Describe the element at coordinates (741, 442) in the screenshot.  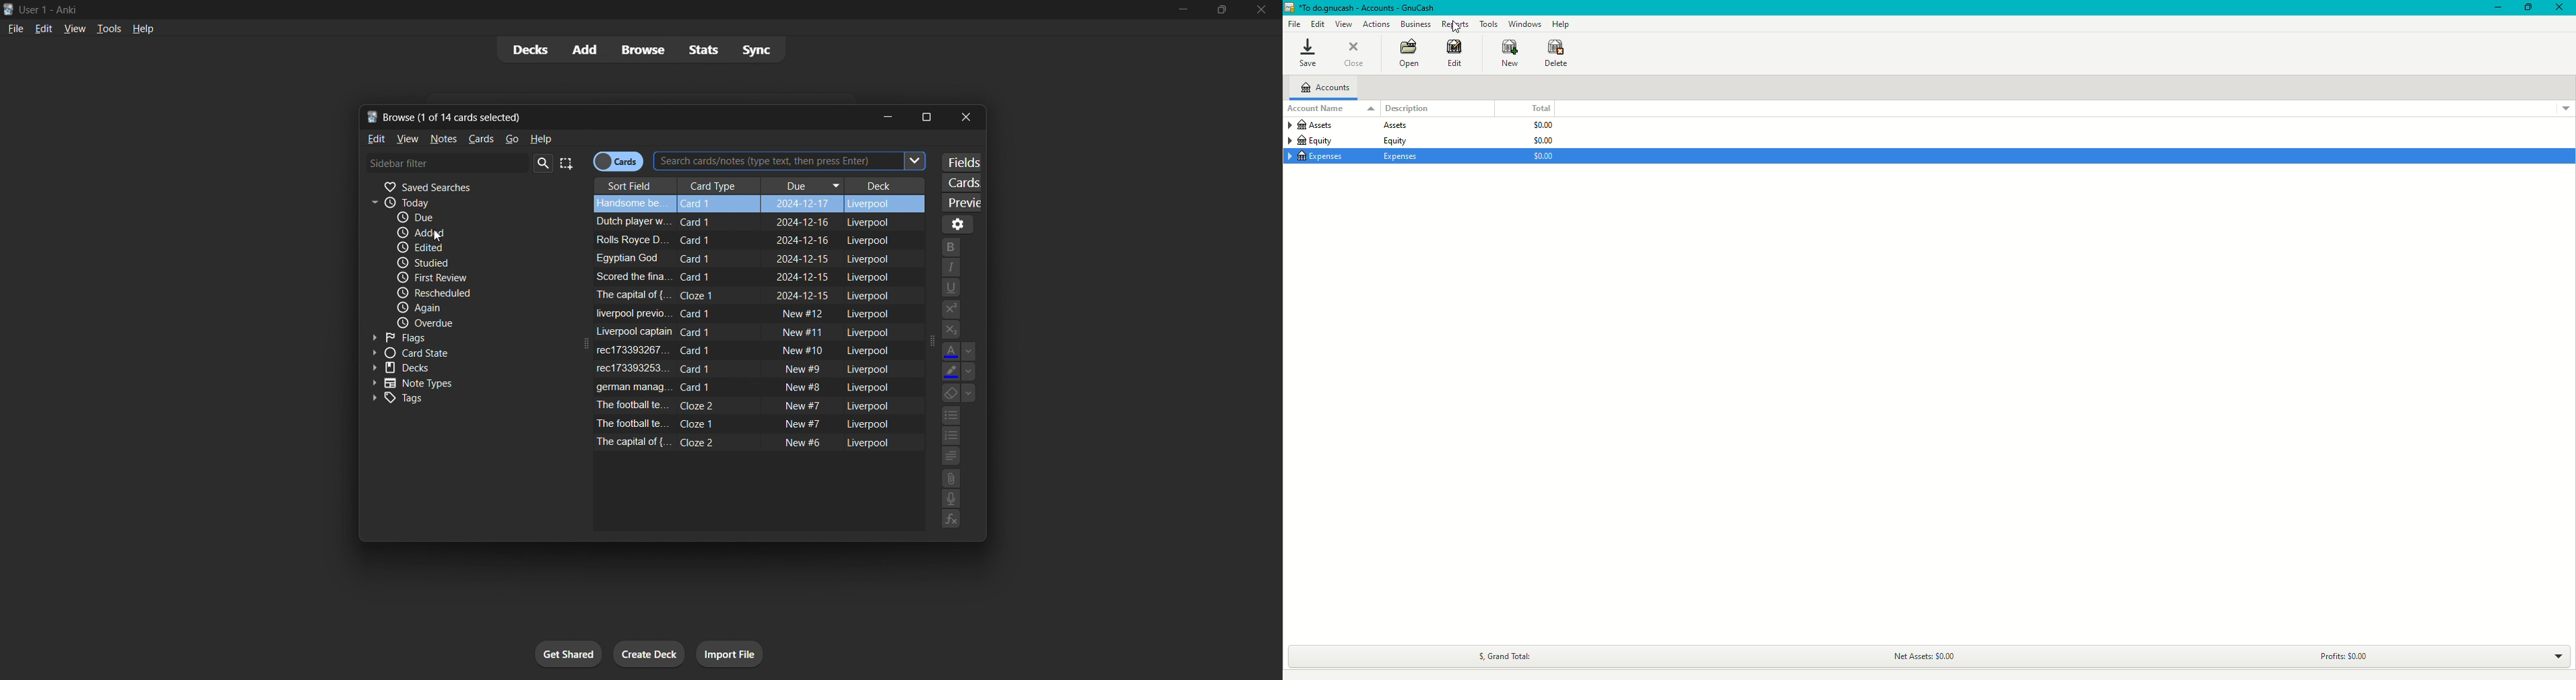
I see `The capital of {_.. Cloze 2 New #6 Liverpool` at that location.